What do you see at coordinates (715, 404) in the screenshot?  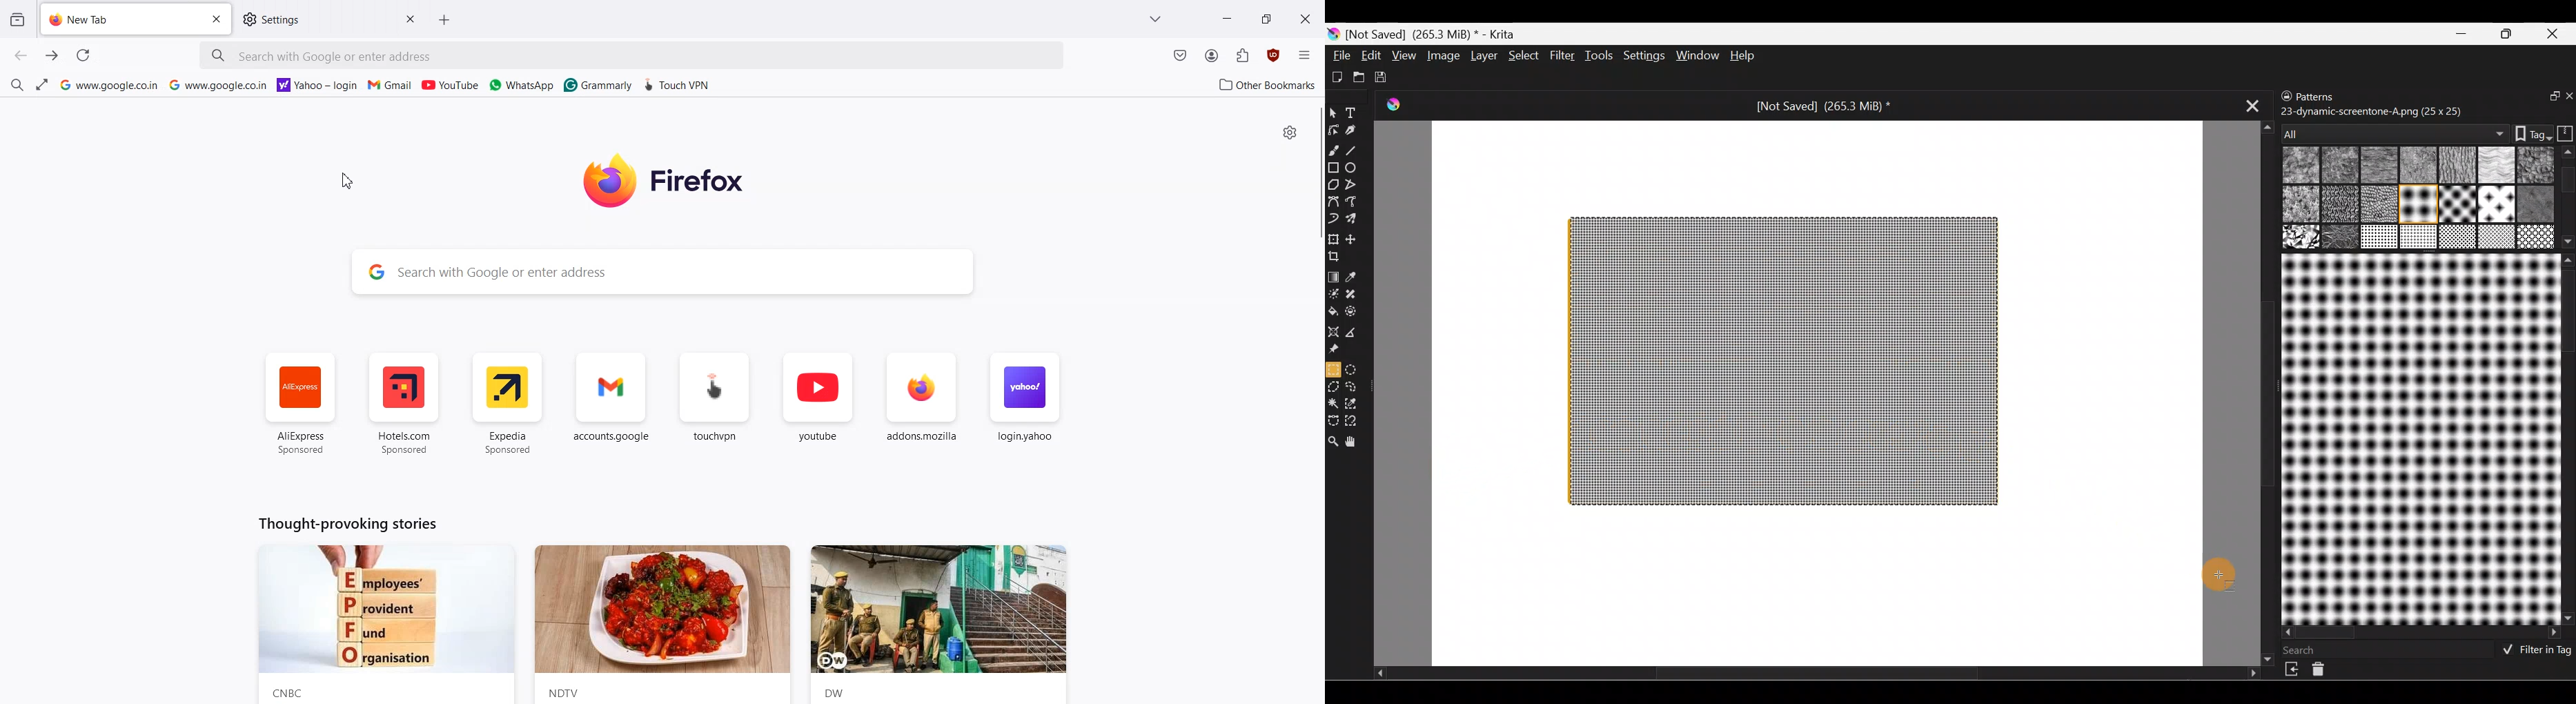 I see `touch.vpn` at bounding box center [715, 404].